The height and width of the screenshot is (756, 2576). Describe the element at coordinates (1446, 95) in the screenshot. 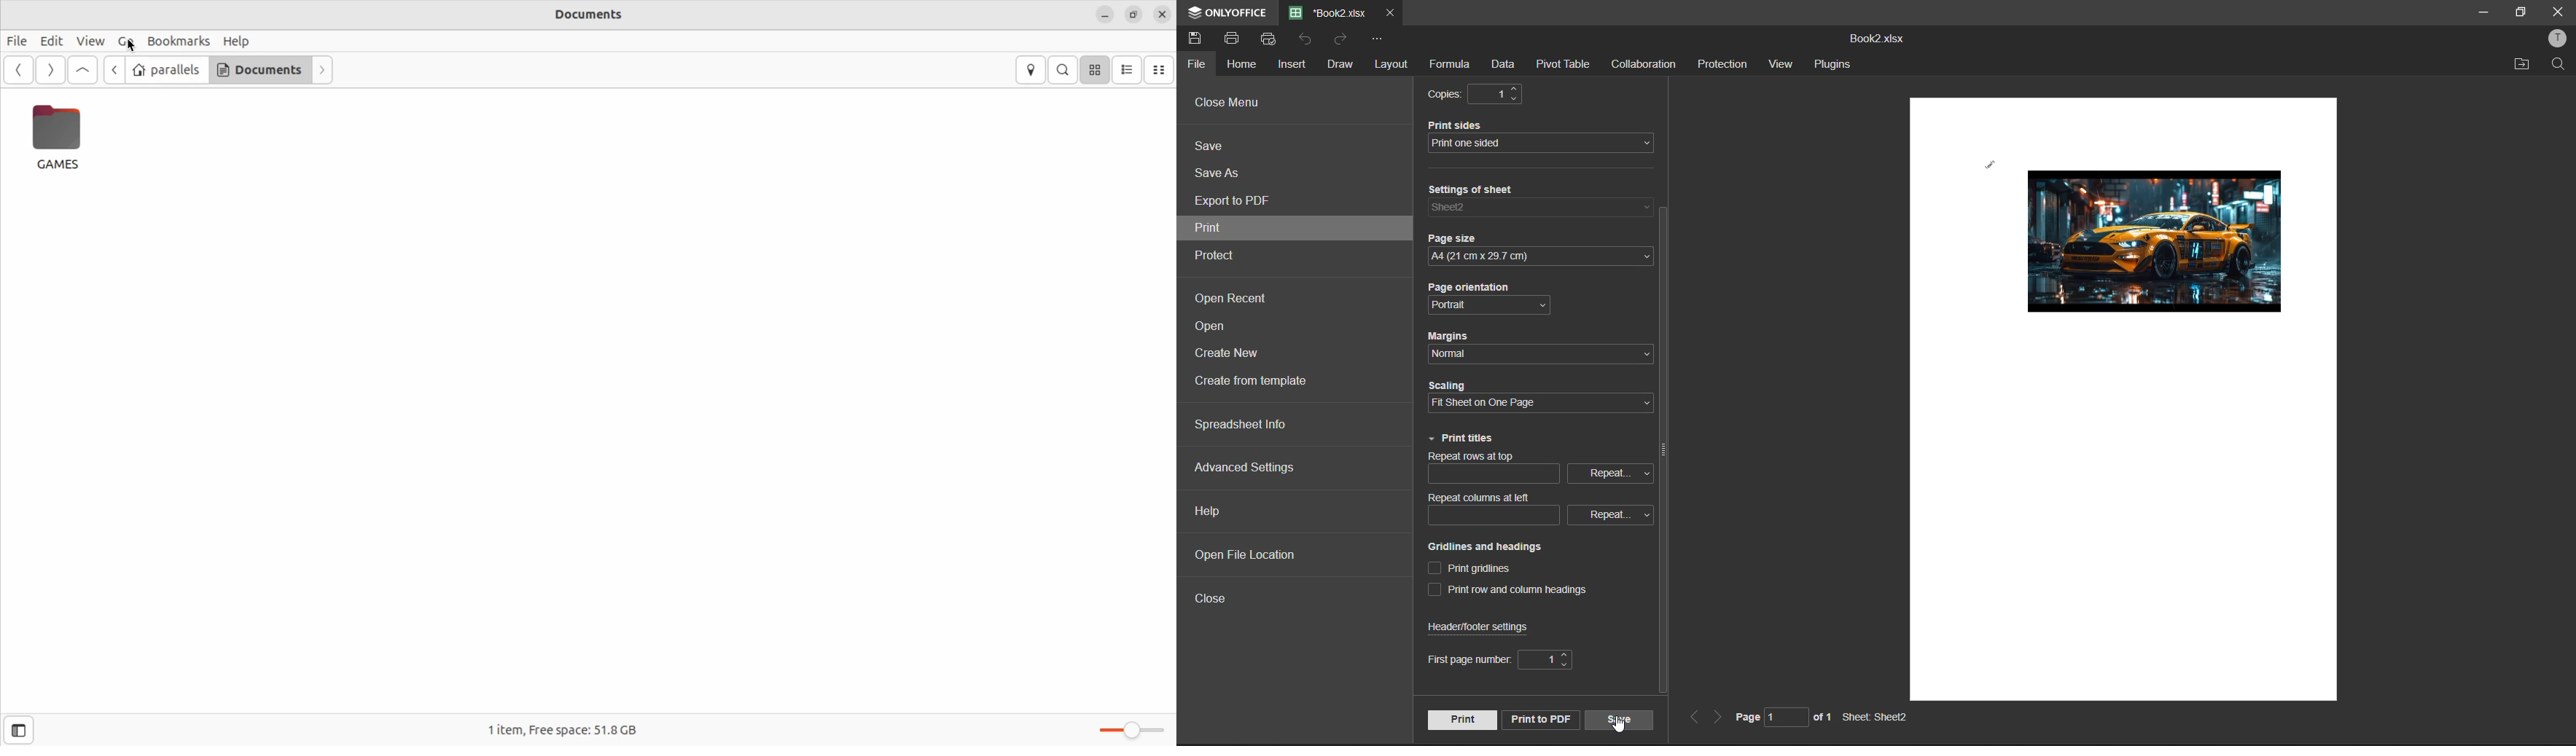

I see `copies` at that location.